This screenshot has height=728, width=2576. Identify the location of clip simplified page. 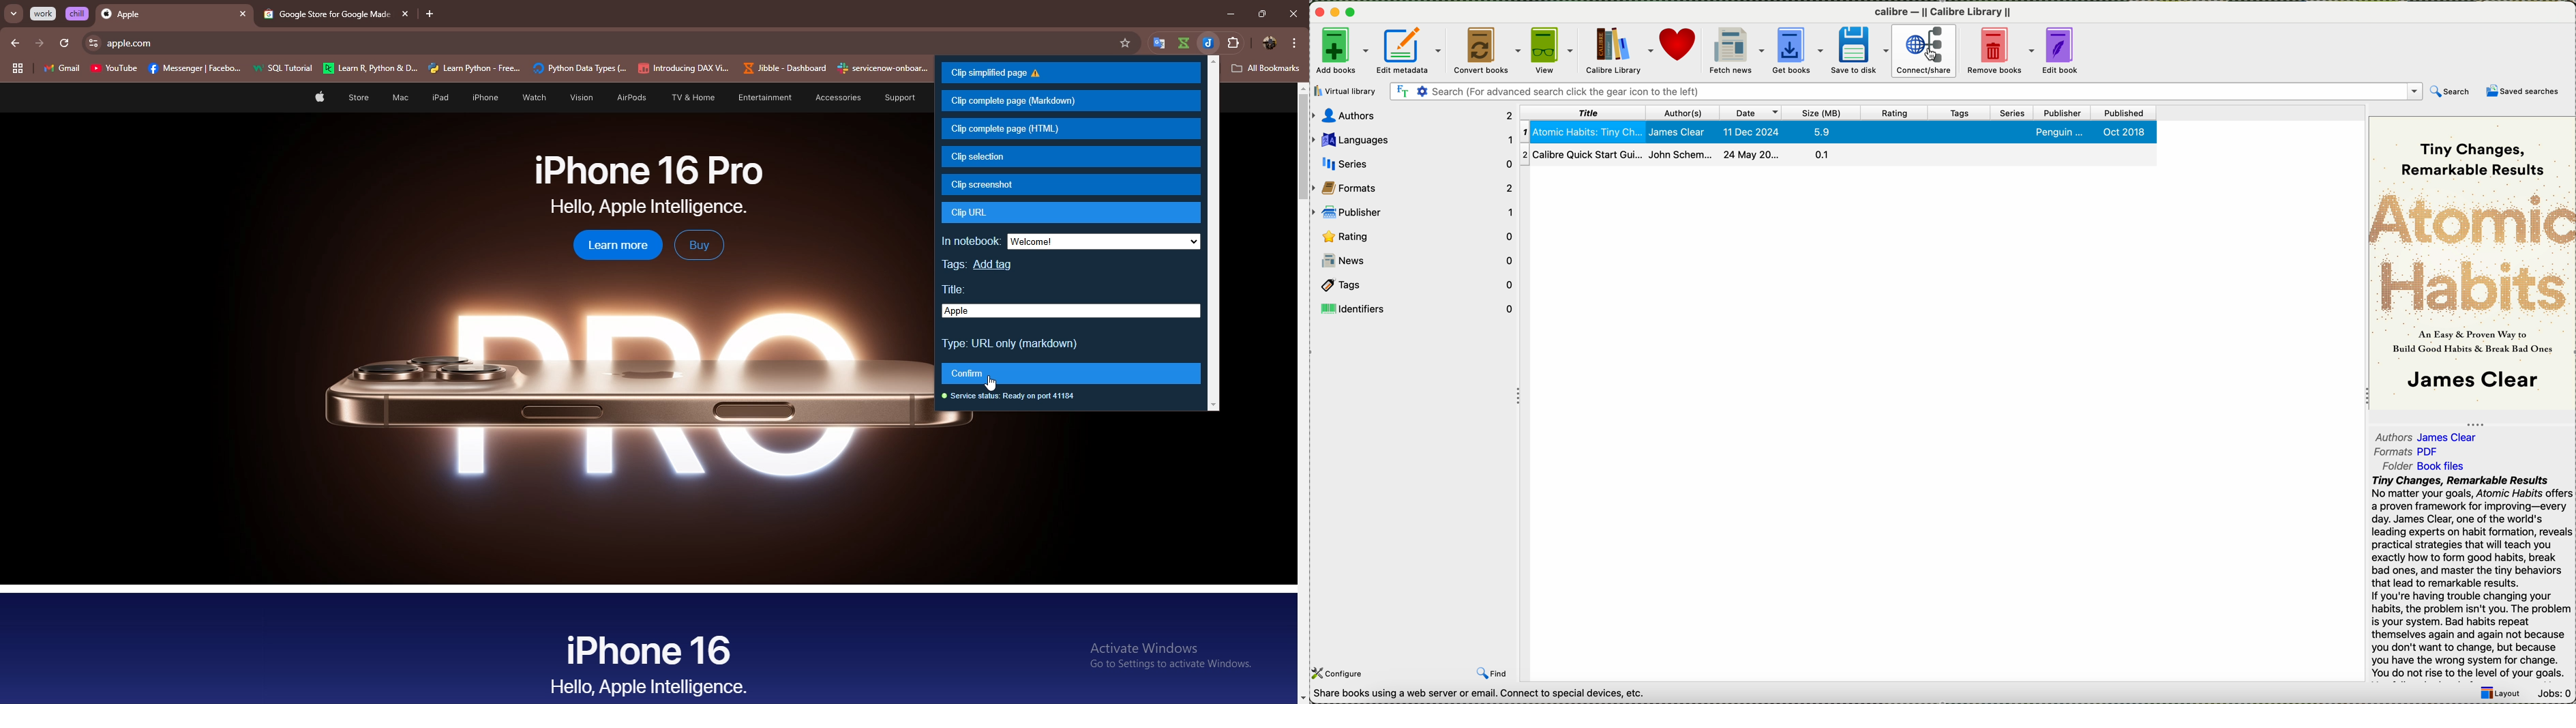
(1069, 73).